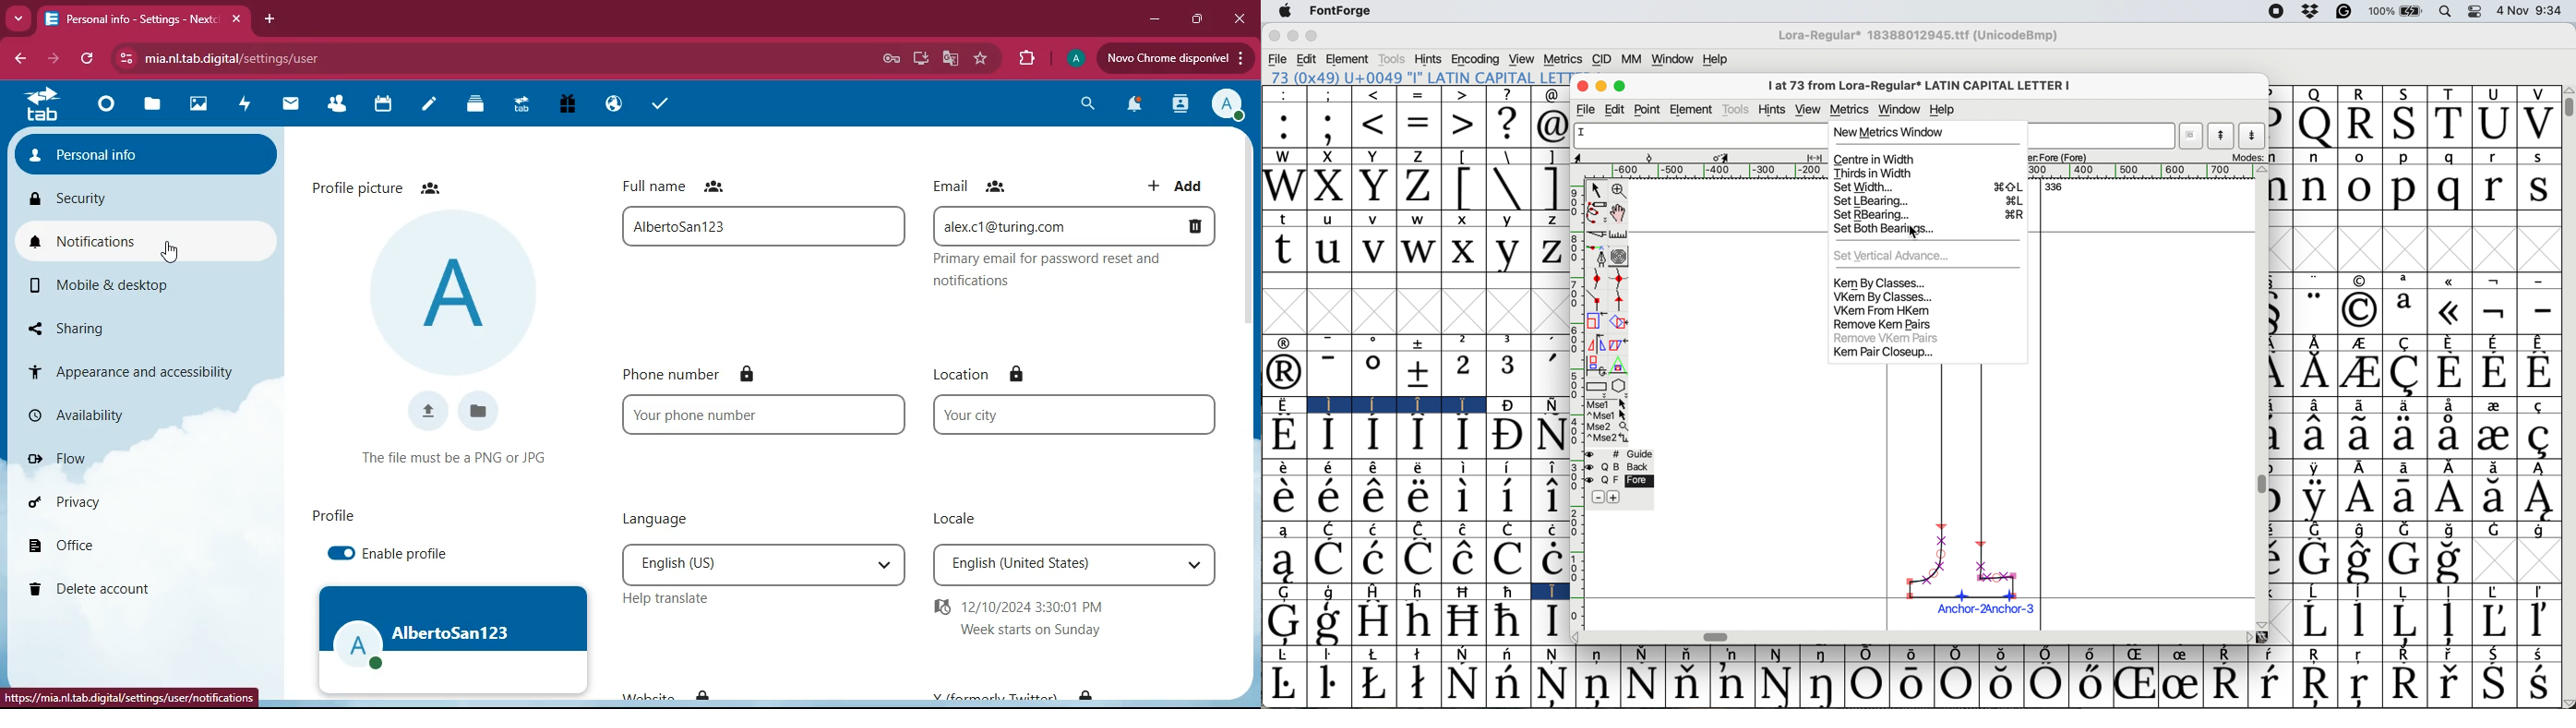 This screenshot has height=728, width=2576. Describe the element at coordinates (1374, 435) in the screenshot. I see `Symbol` at that location.